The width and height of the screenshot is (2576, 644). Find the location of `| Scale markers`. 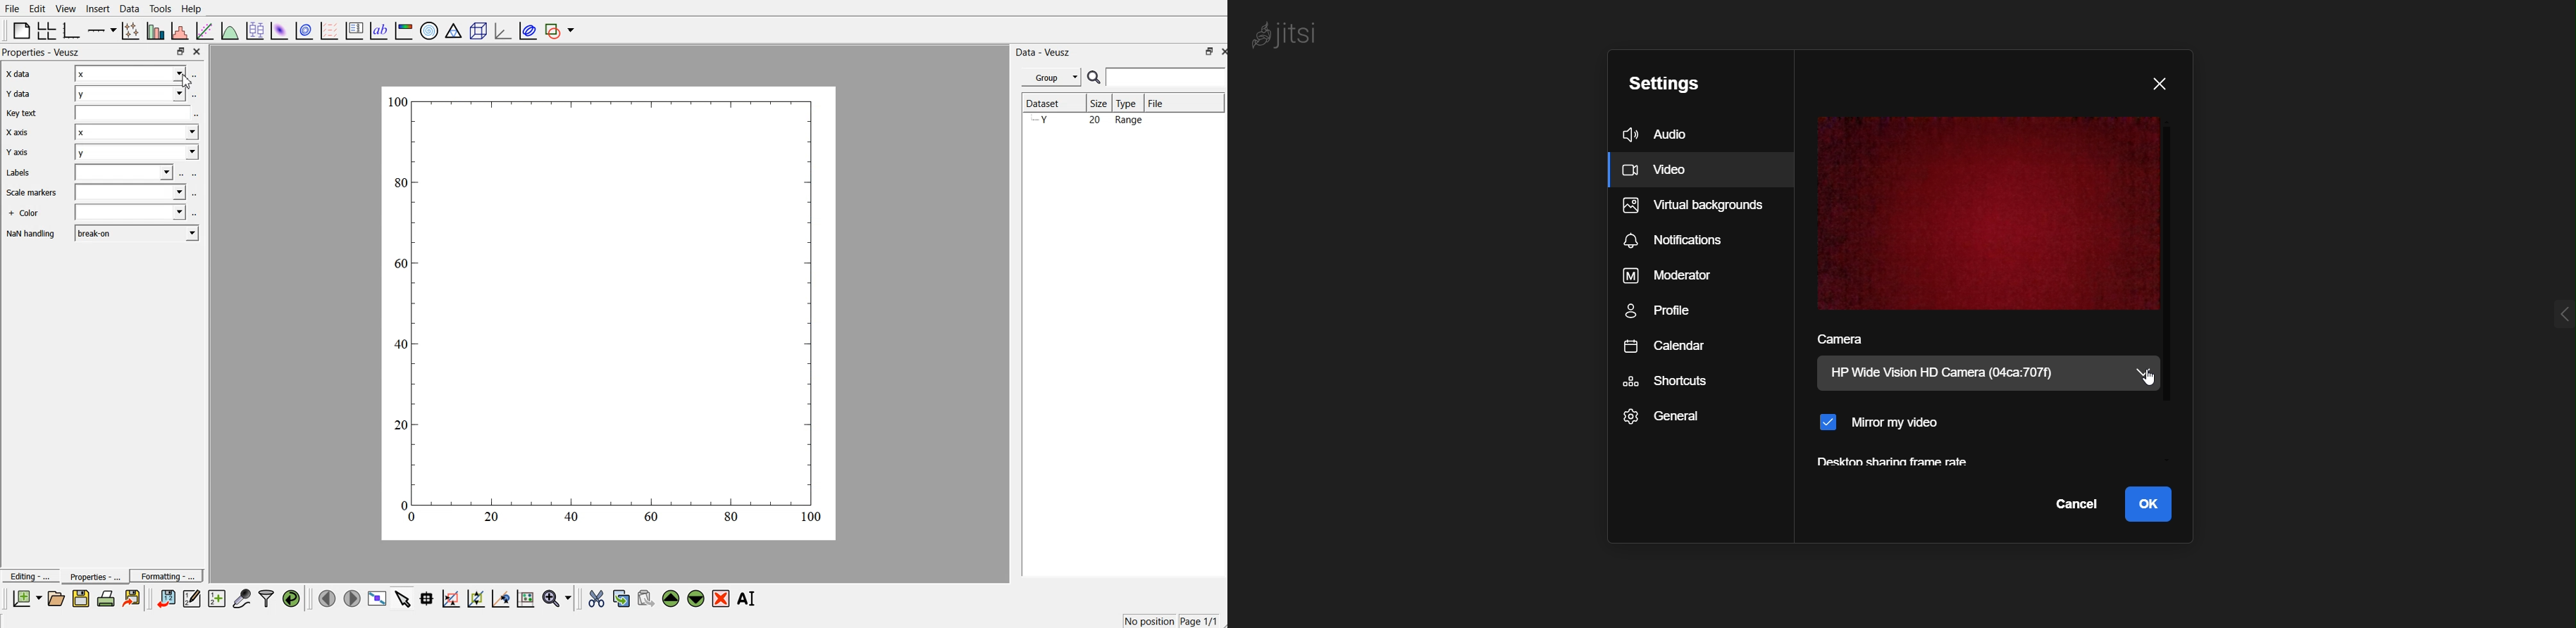

| Scale markers is located at coordinates (31, 194).